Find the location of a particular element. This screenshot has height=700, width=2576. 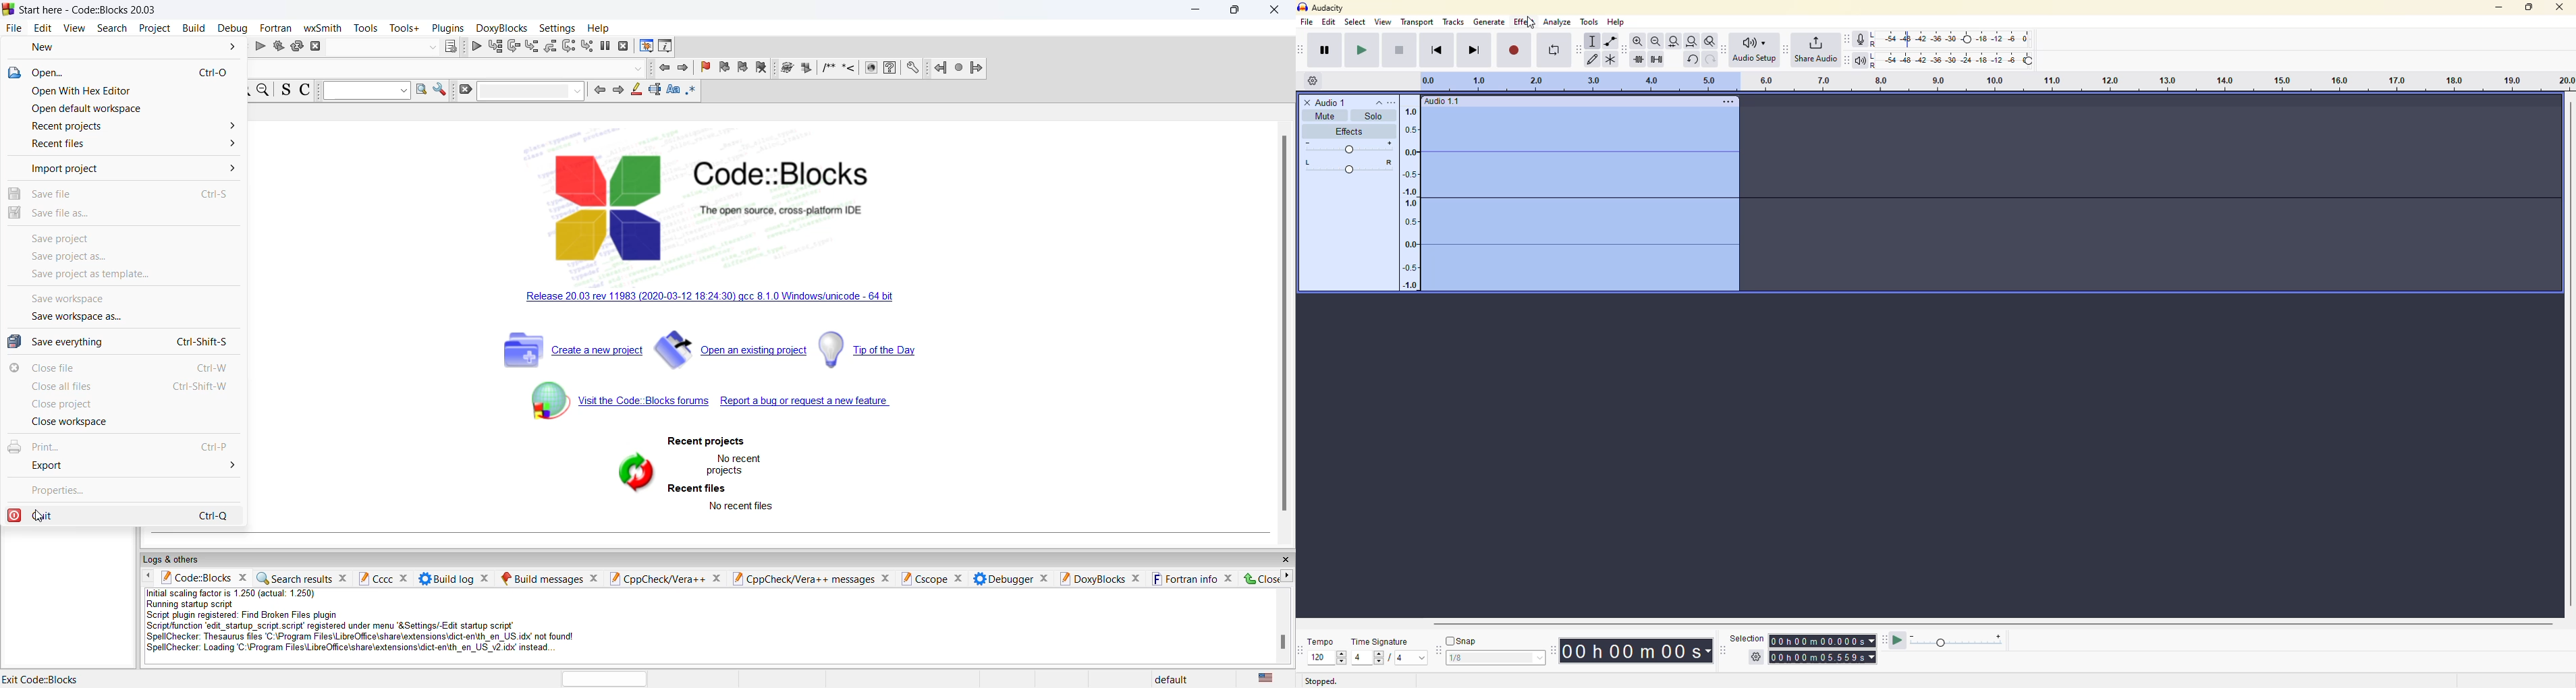

 build messages is located at coordinates (549, 577).